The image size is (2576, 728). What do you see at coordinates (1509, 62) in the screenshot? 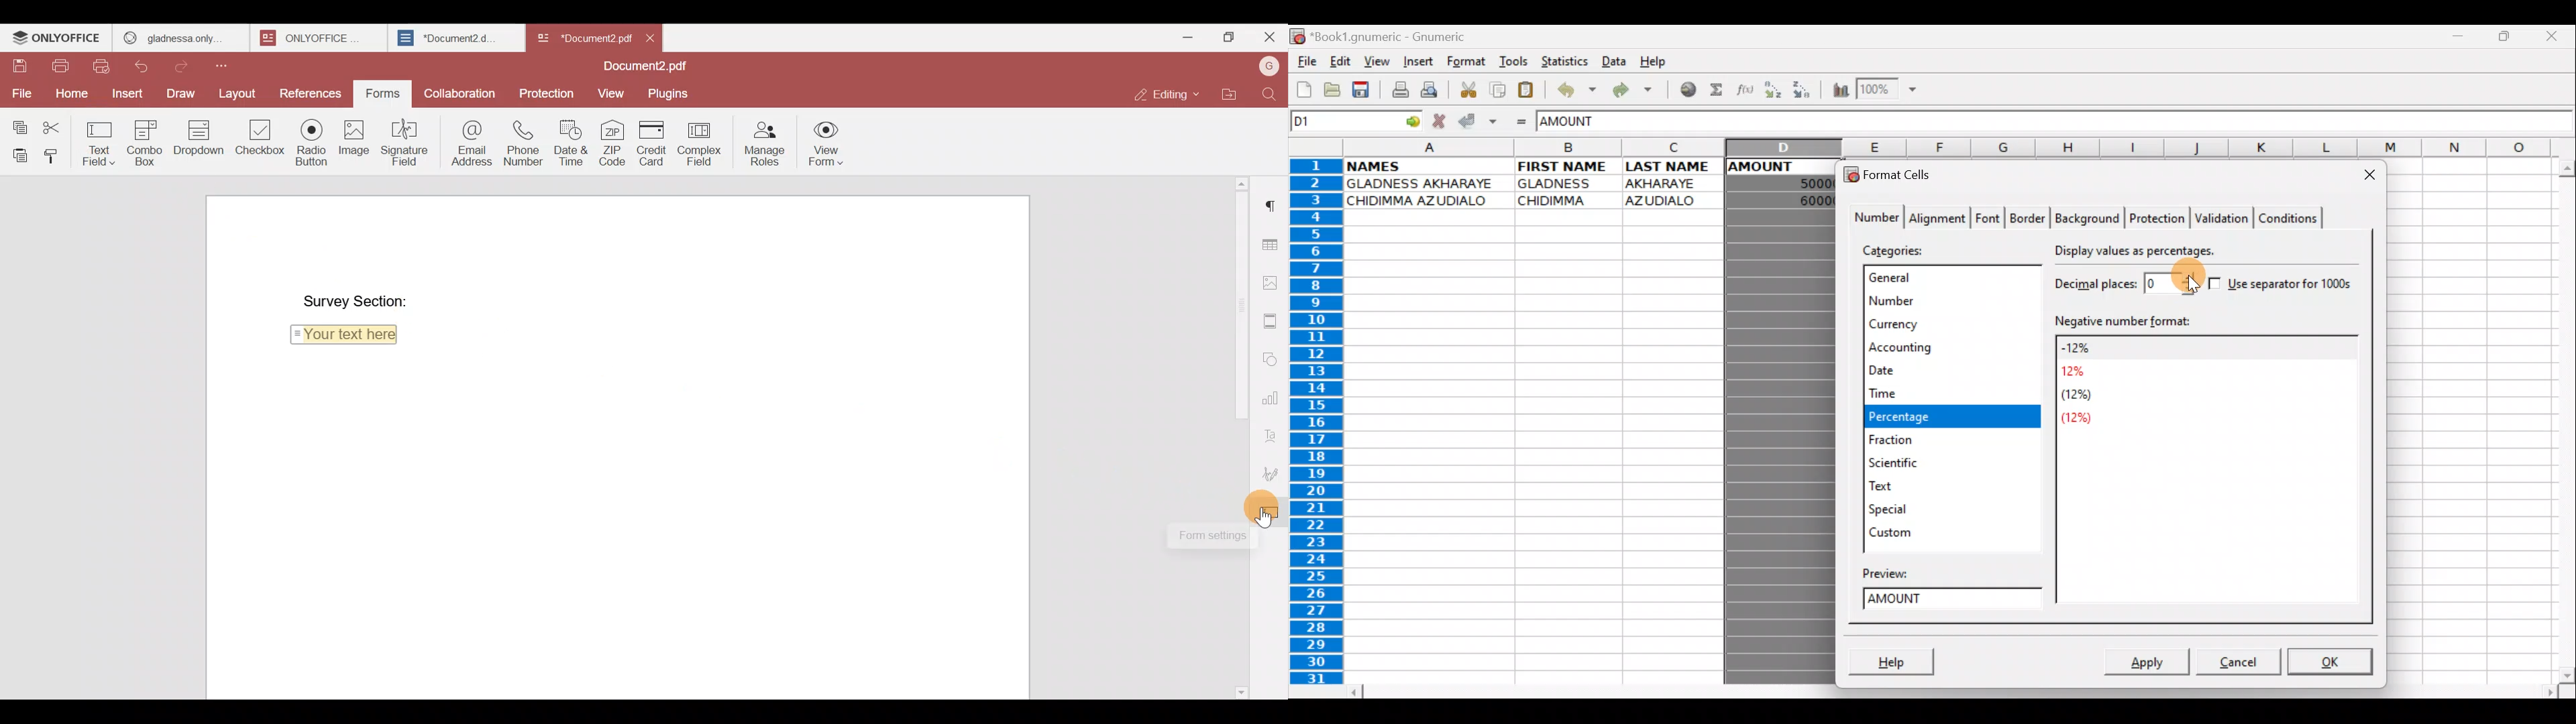
I see `Tools` at bounding box center [1509, 62].